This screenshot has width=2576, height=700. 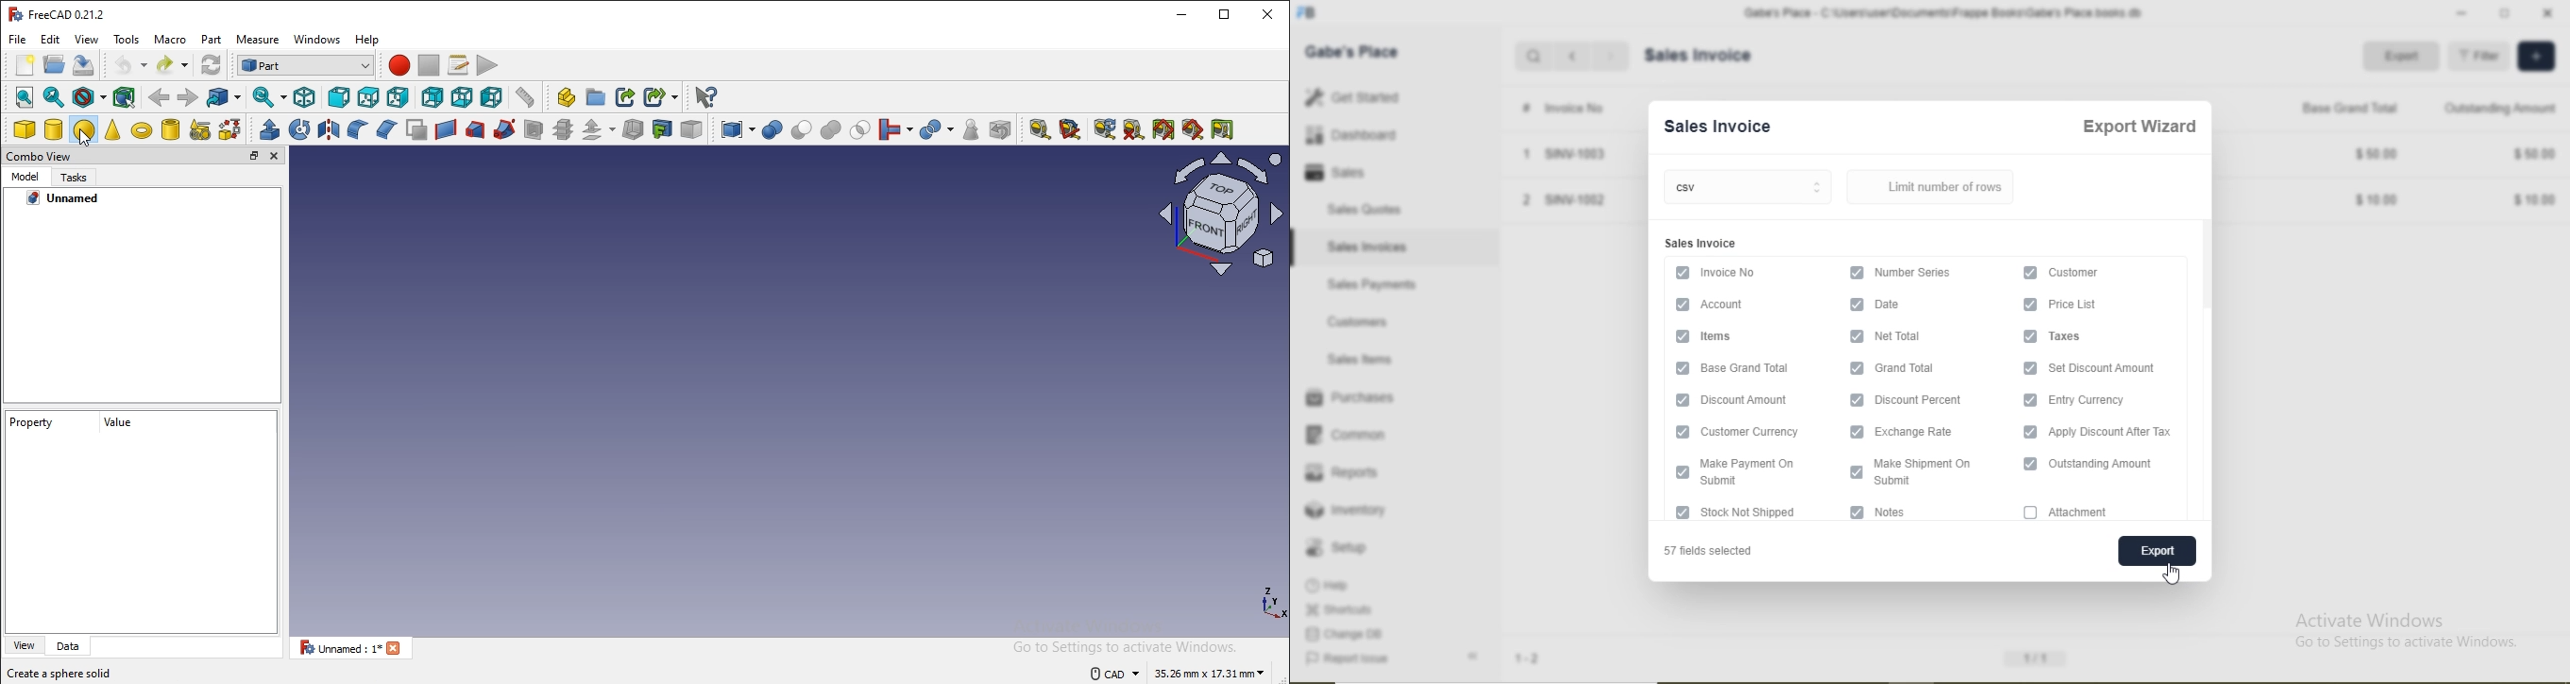 I want to click on Shortcuts, so click(x=1345, y=610).